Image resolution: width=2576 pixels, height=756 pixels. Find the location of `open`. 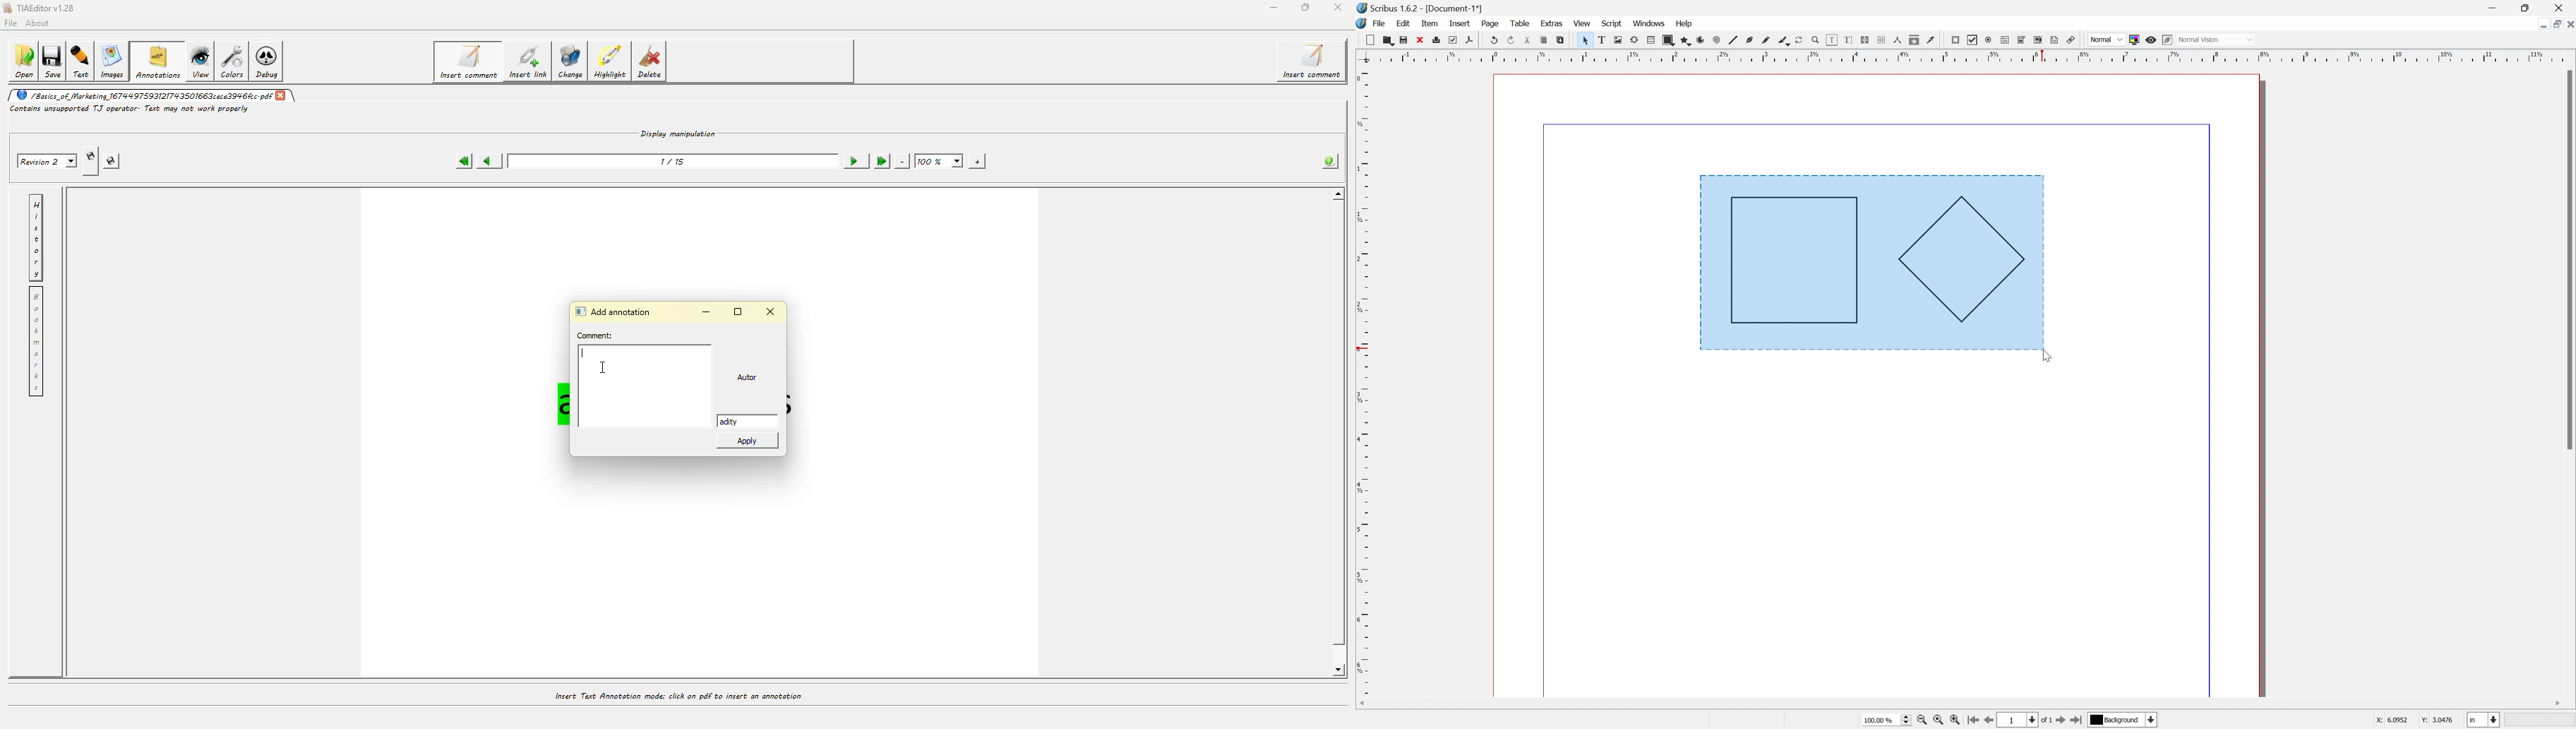

open is located at coordinates (1388, 39).